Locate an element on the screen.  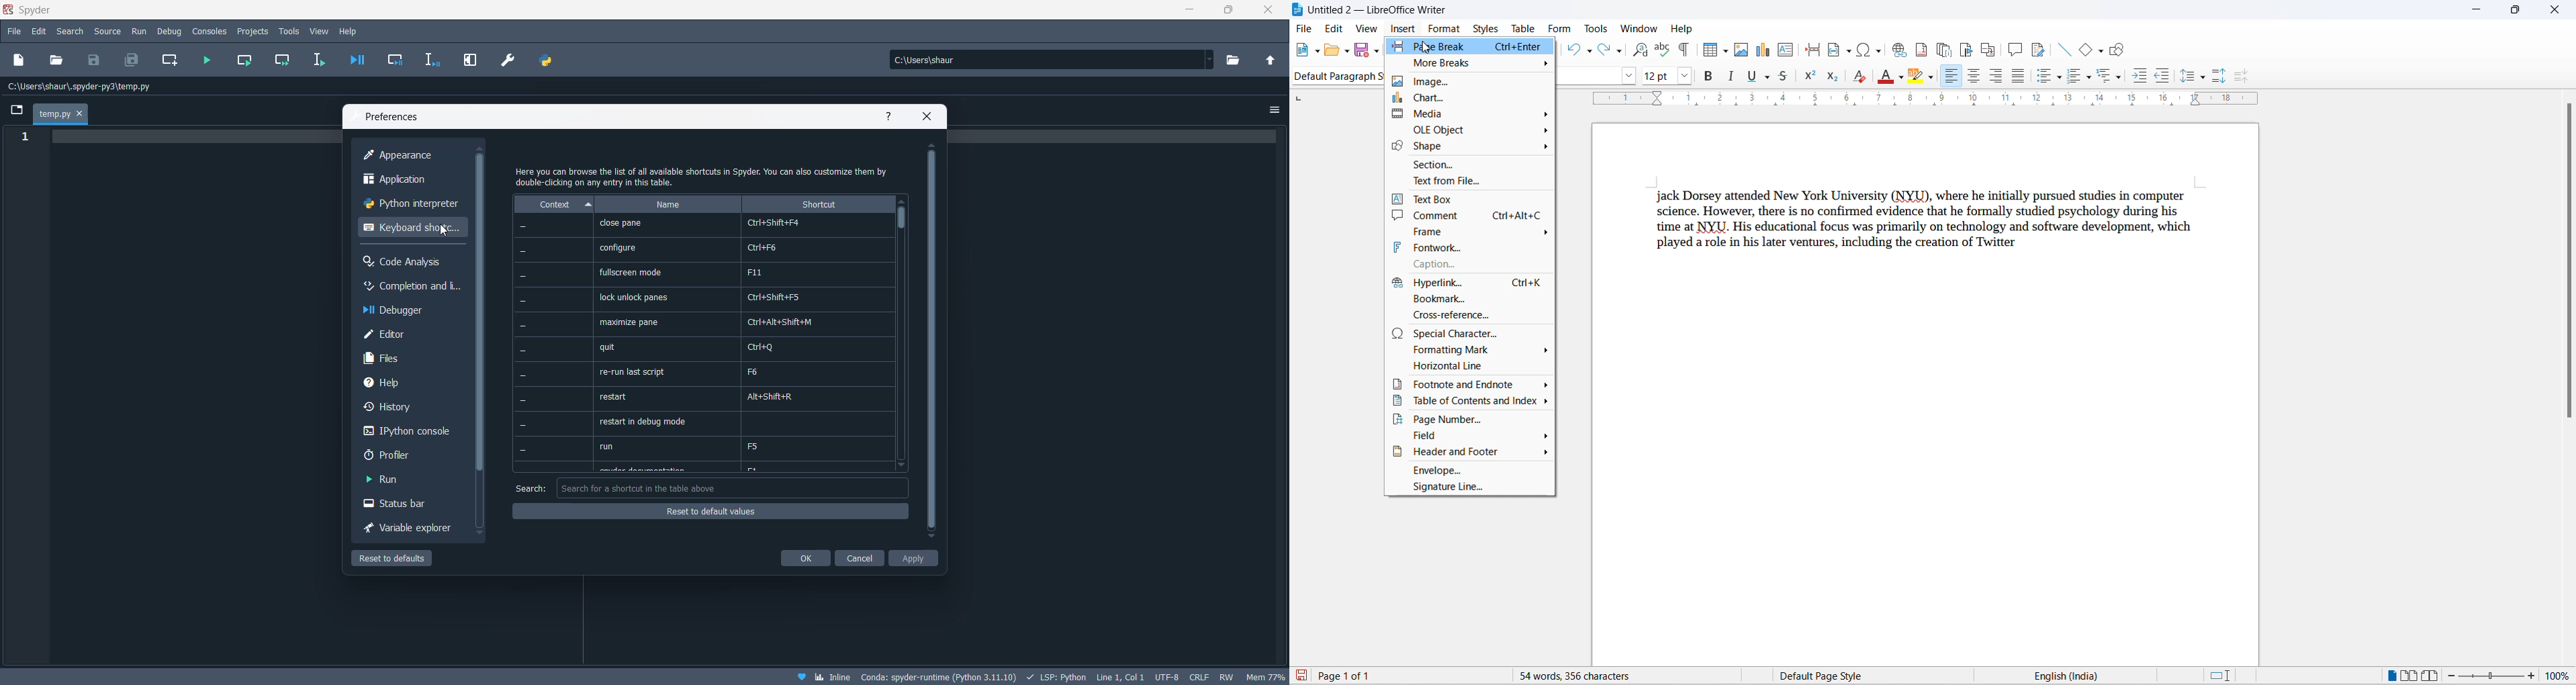
editor is located at coordinates (408, 336).